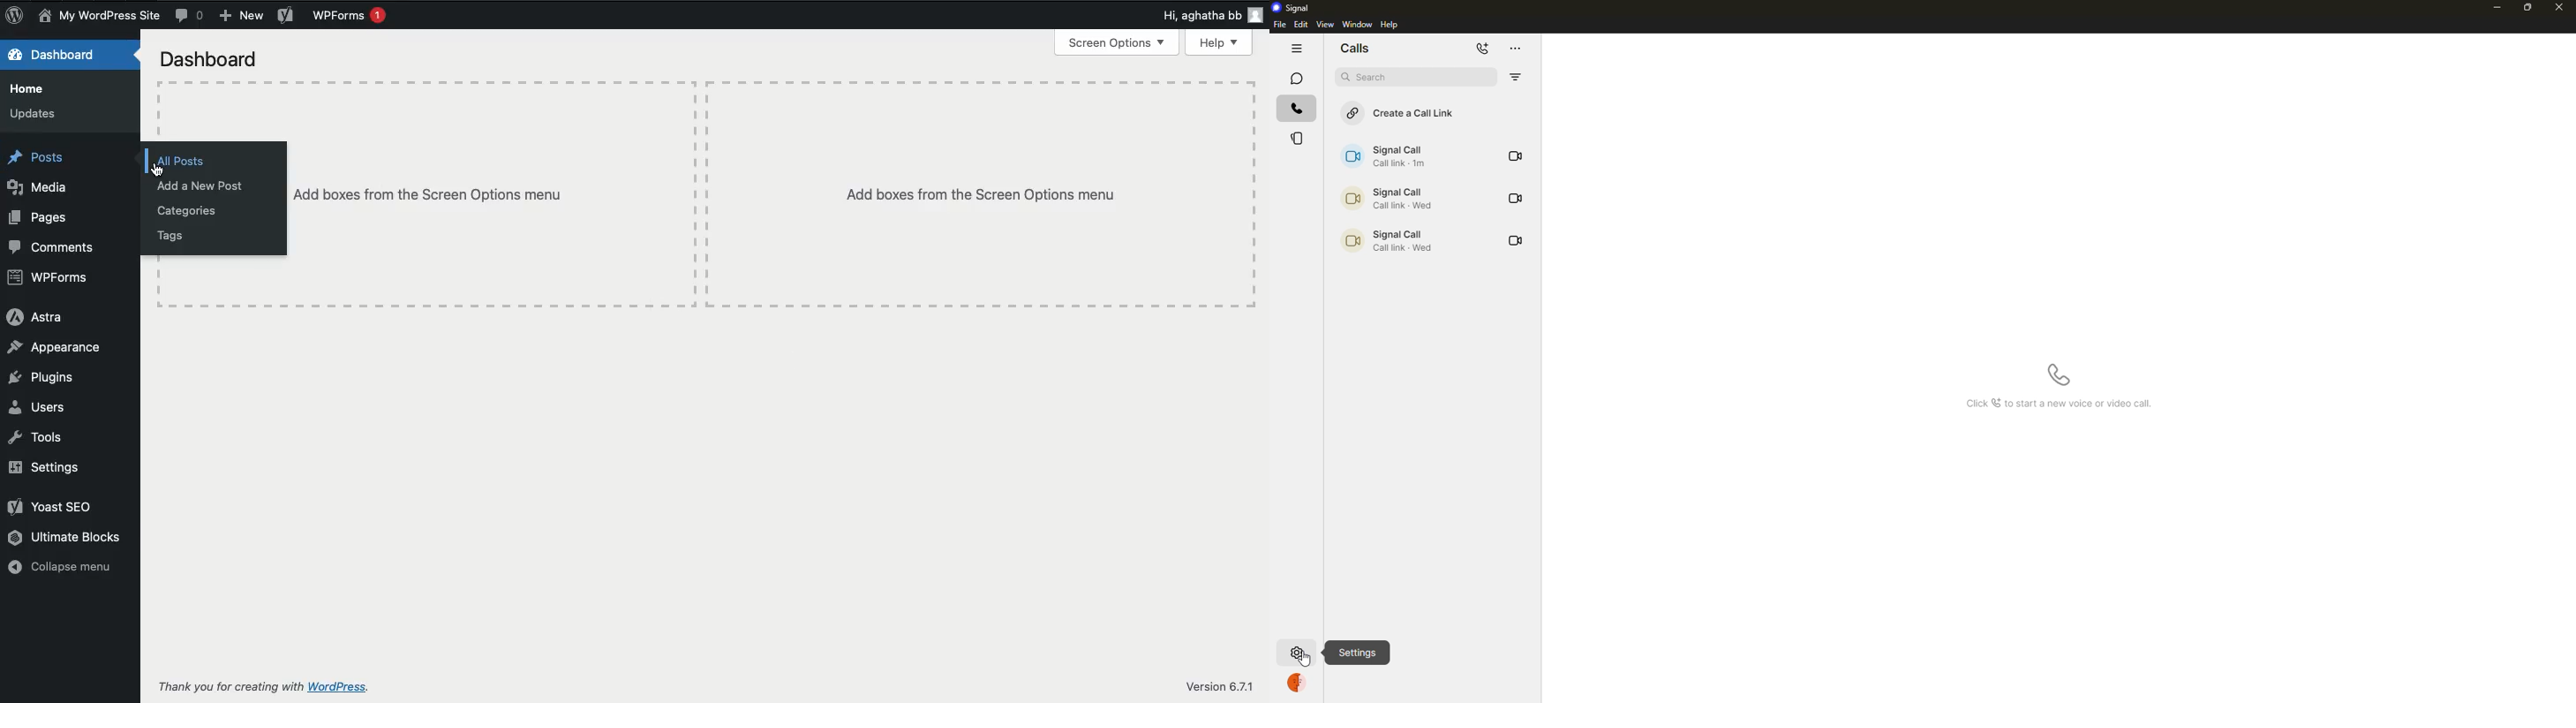 Image resolution: width=2576 pixels, height=728 pixels. Describe the element at coordinates (979, 194) in the screenshot. I see `Add boxes from the screen options menu` at that location.